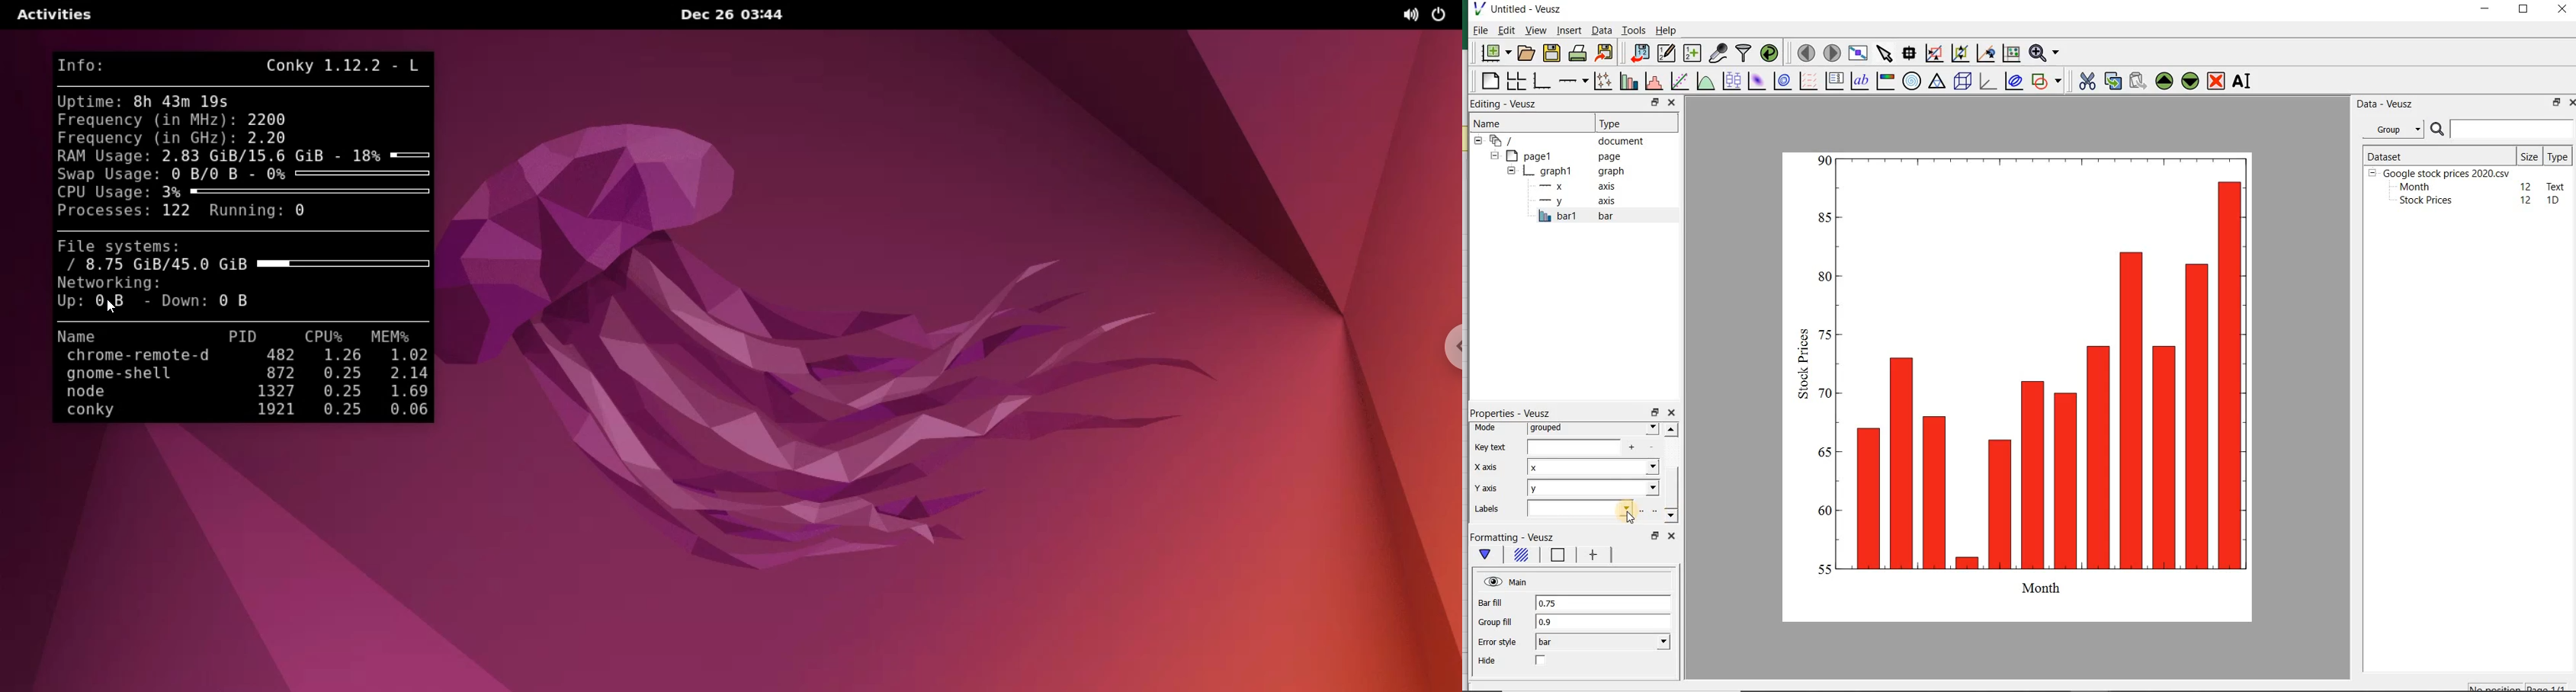 The width and height of the screenshot is (2576, 700). What do you see at coordinates (2575, 103) in the screenshot?
I see `close ` at bounding box center [2575, 103].